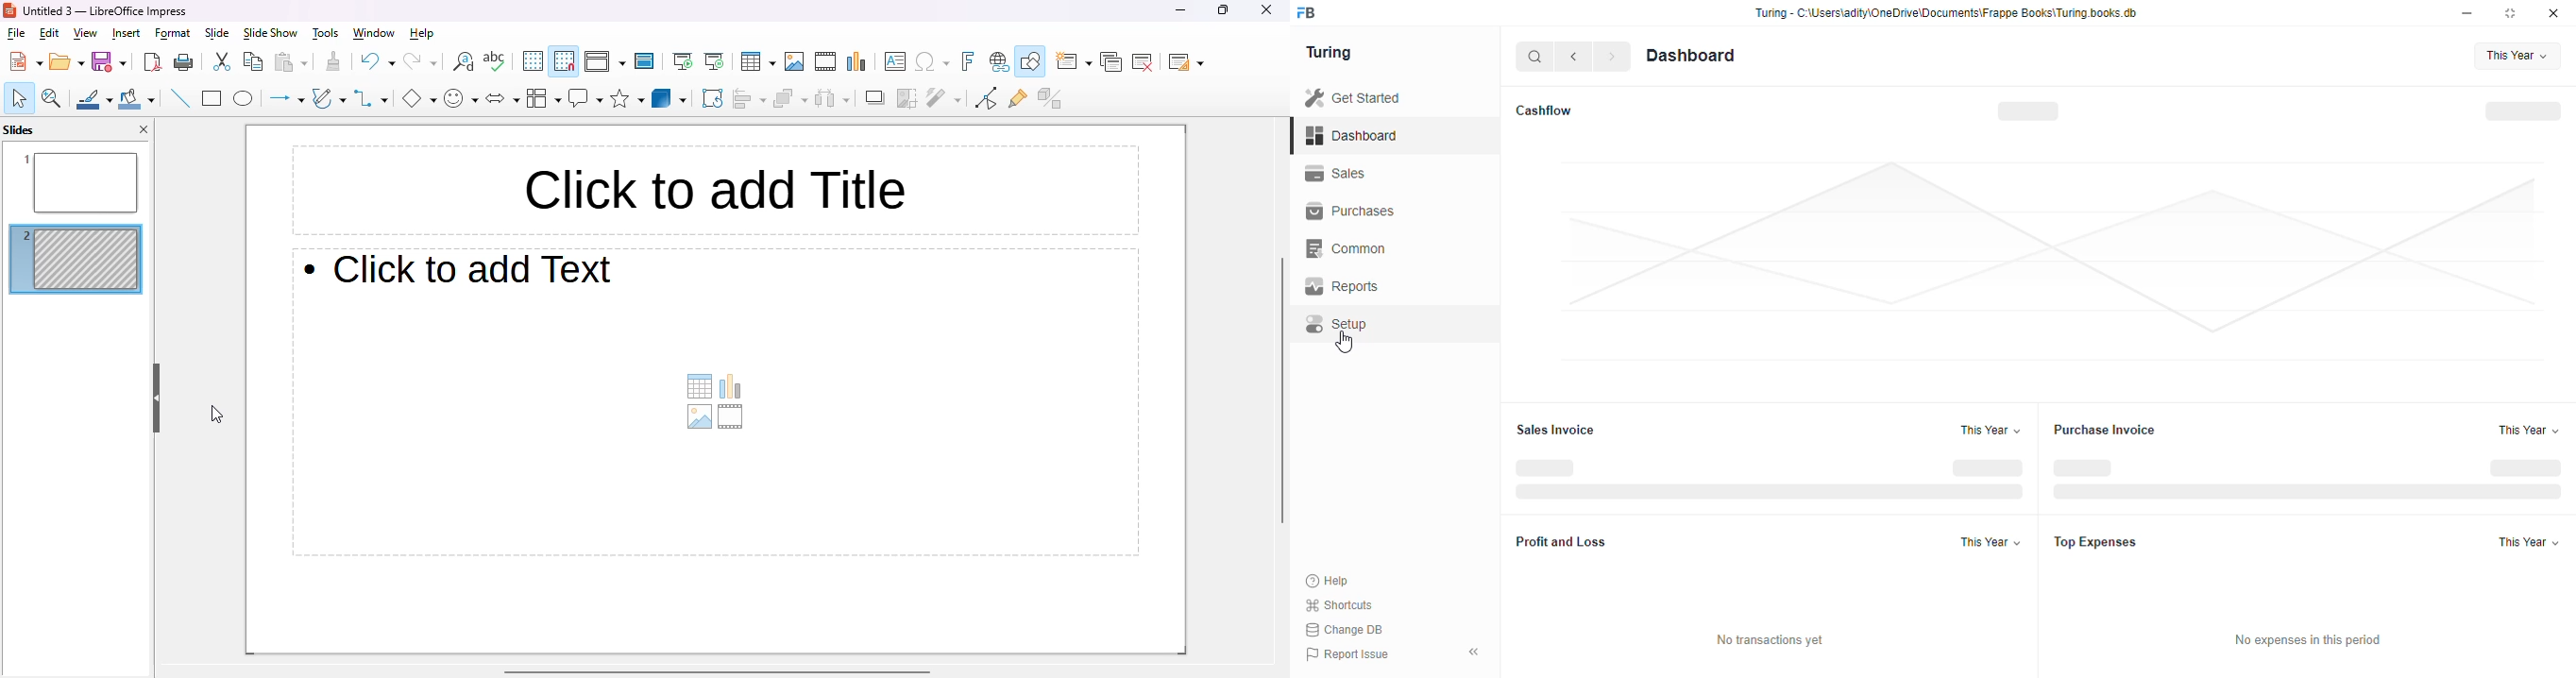  What do you see at coordinates (76, 259) in the screenshot?
I see `slide hidden from slide show` at bounding box center [76, 259].